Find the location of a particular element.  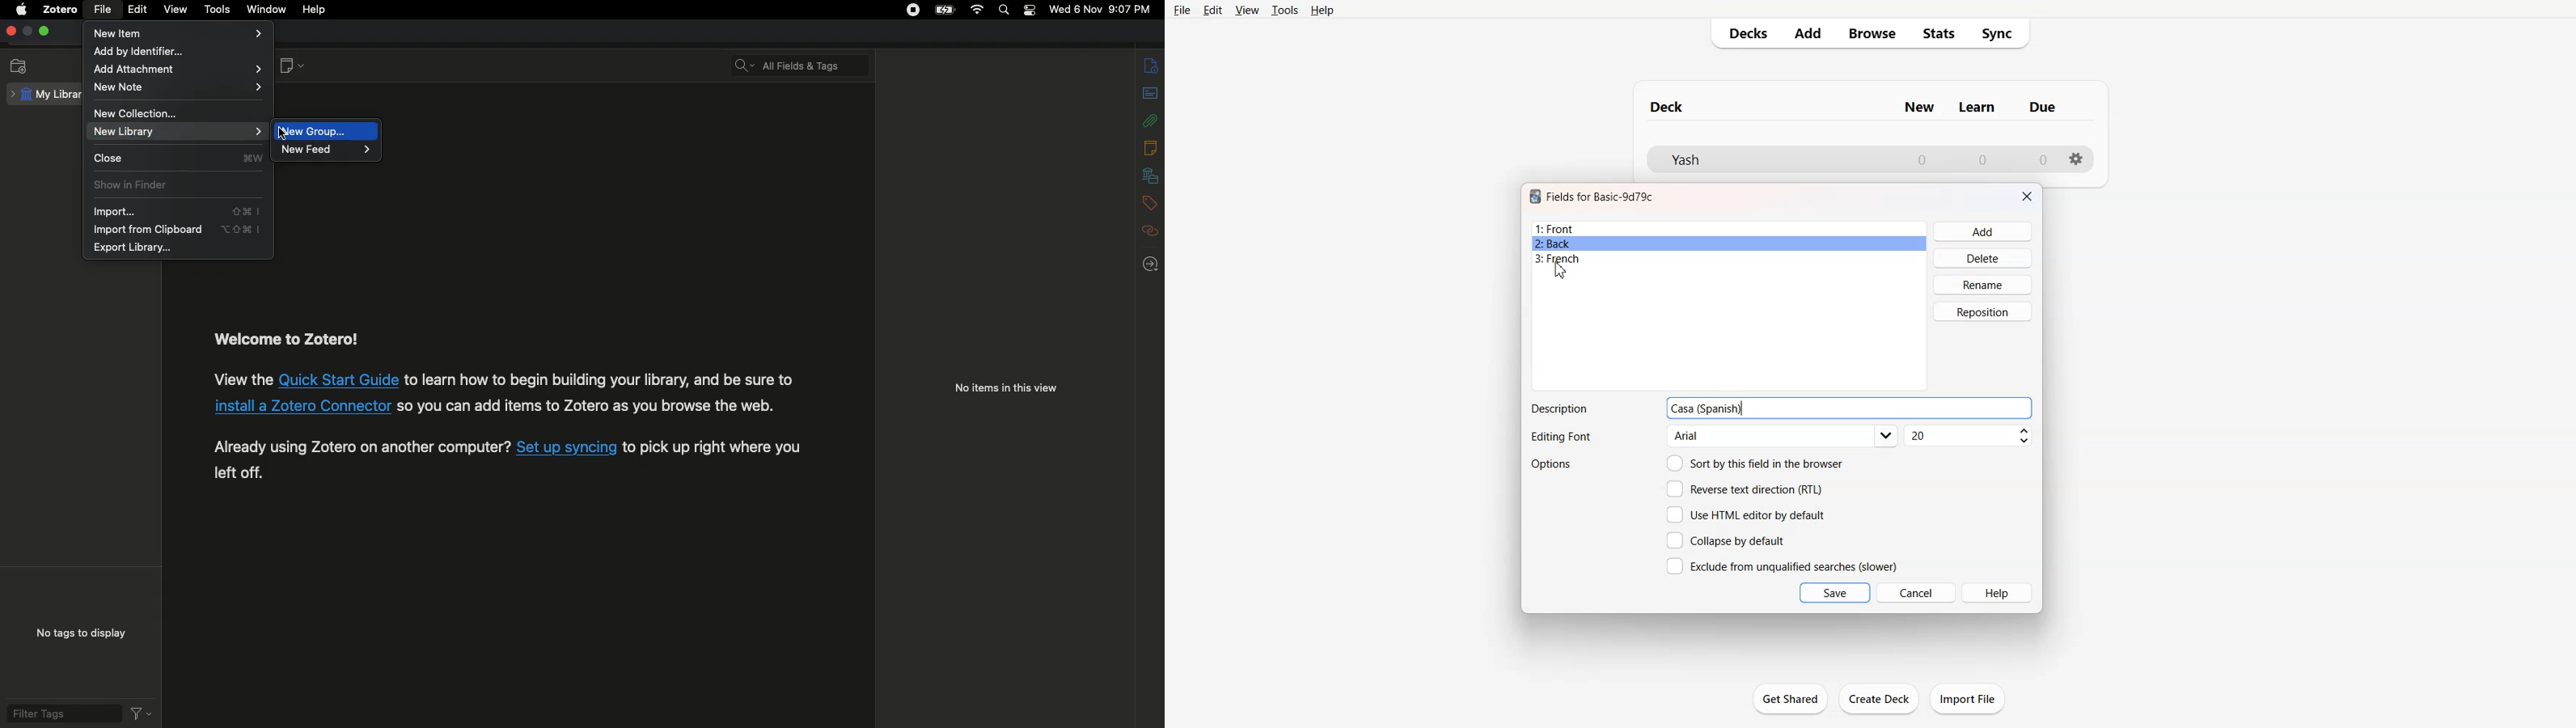

Collapse by default is located at coordinates (1729, 540).